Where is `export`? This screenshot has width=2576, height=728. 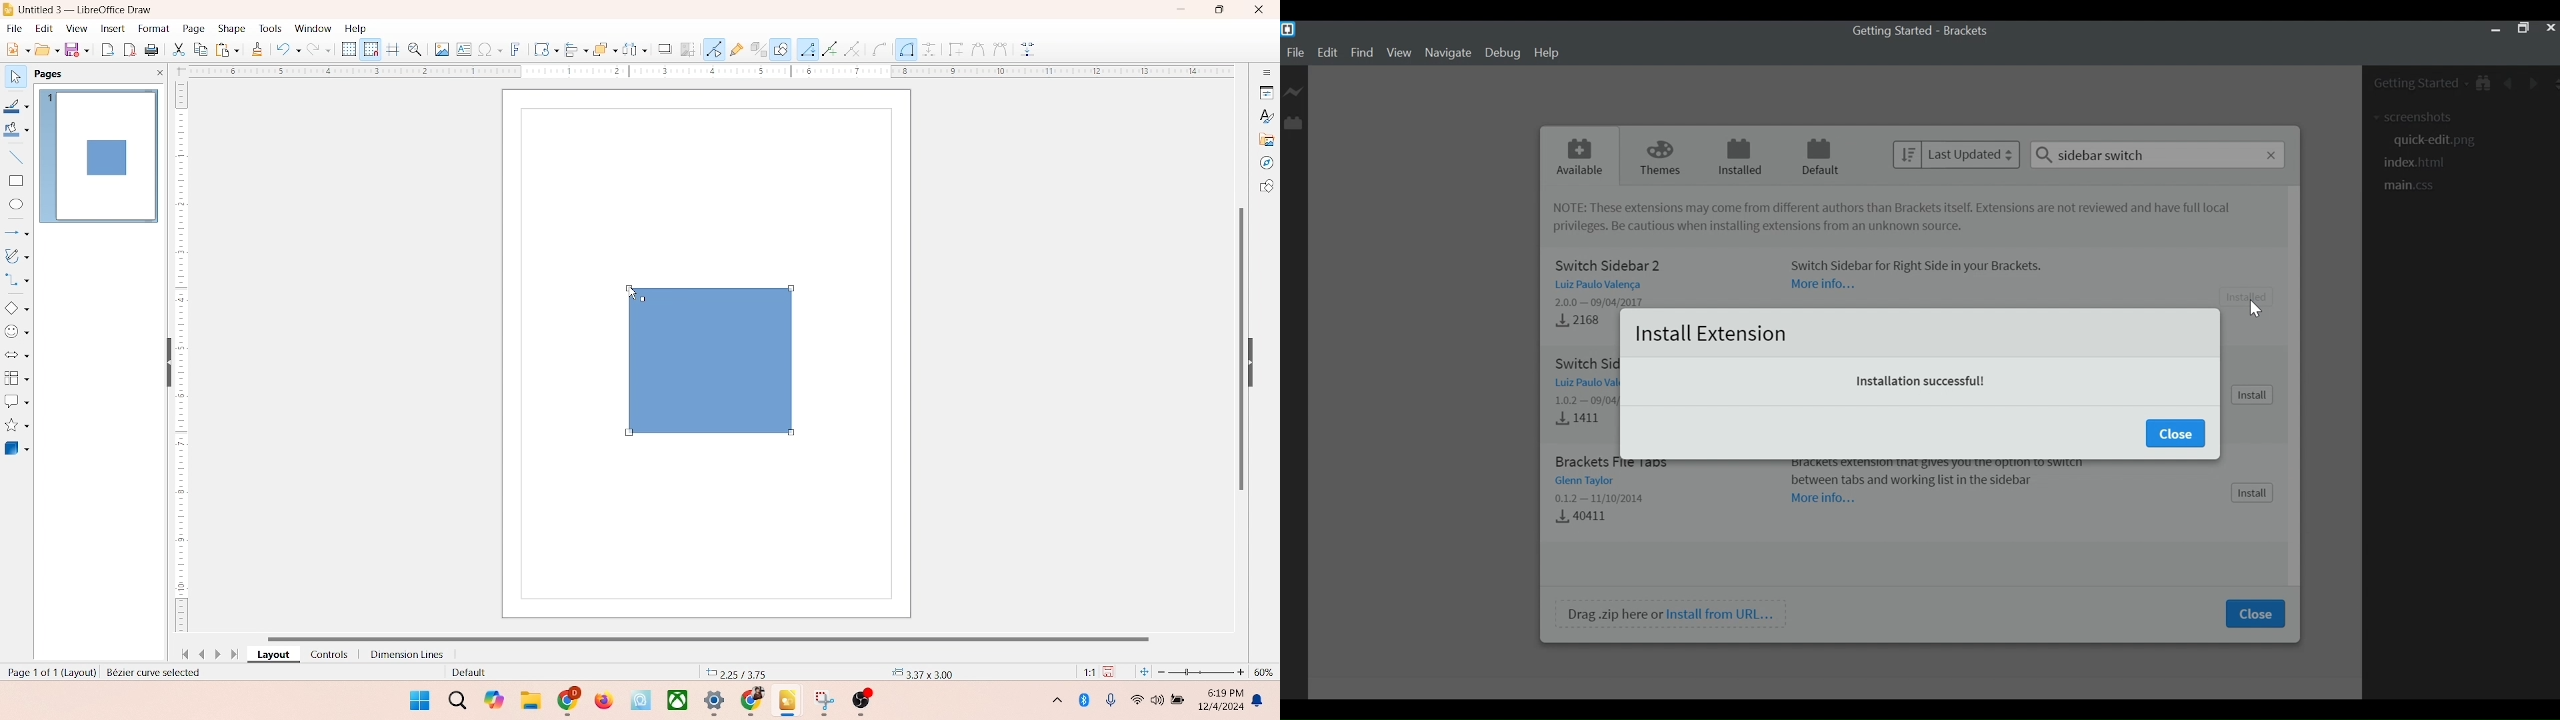
export is located at coordinates (110, 48).